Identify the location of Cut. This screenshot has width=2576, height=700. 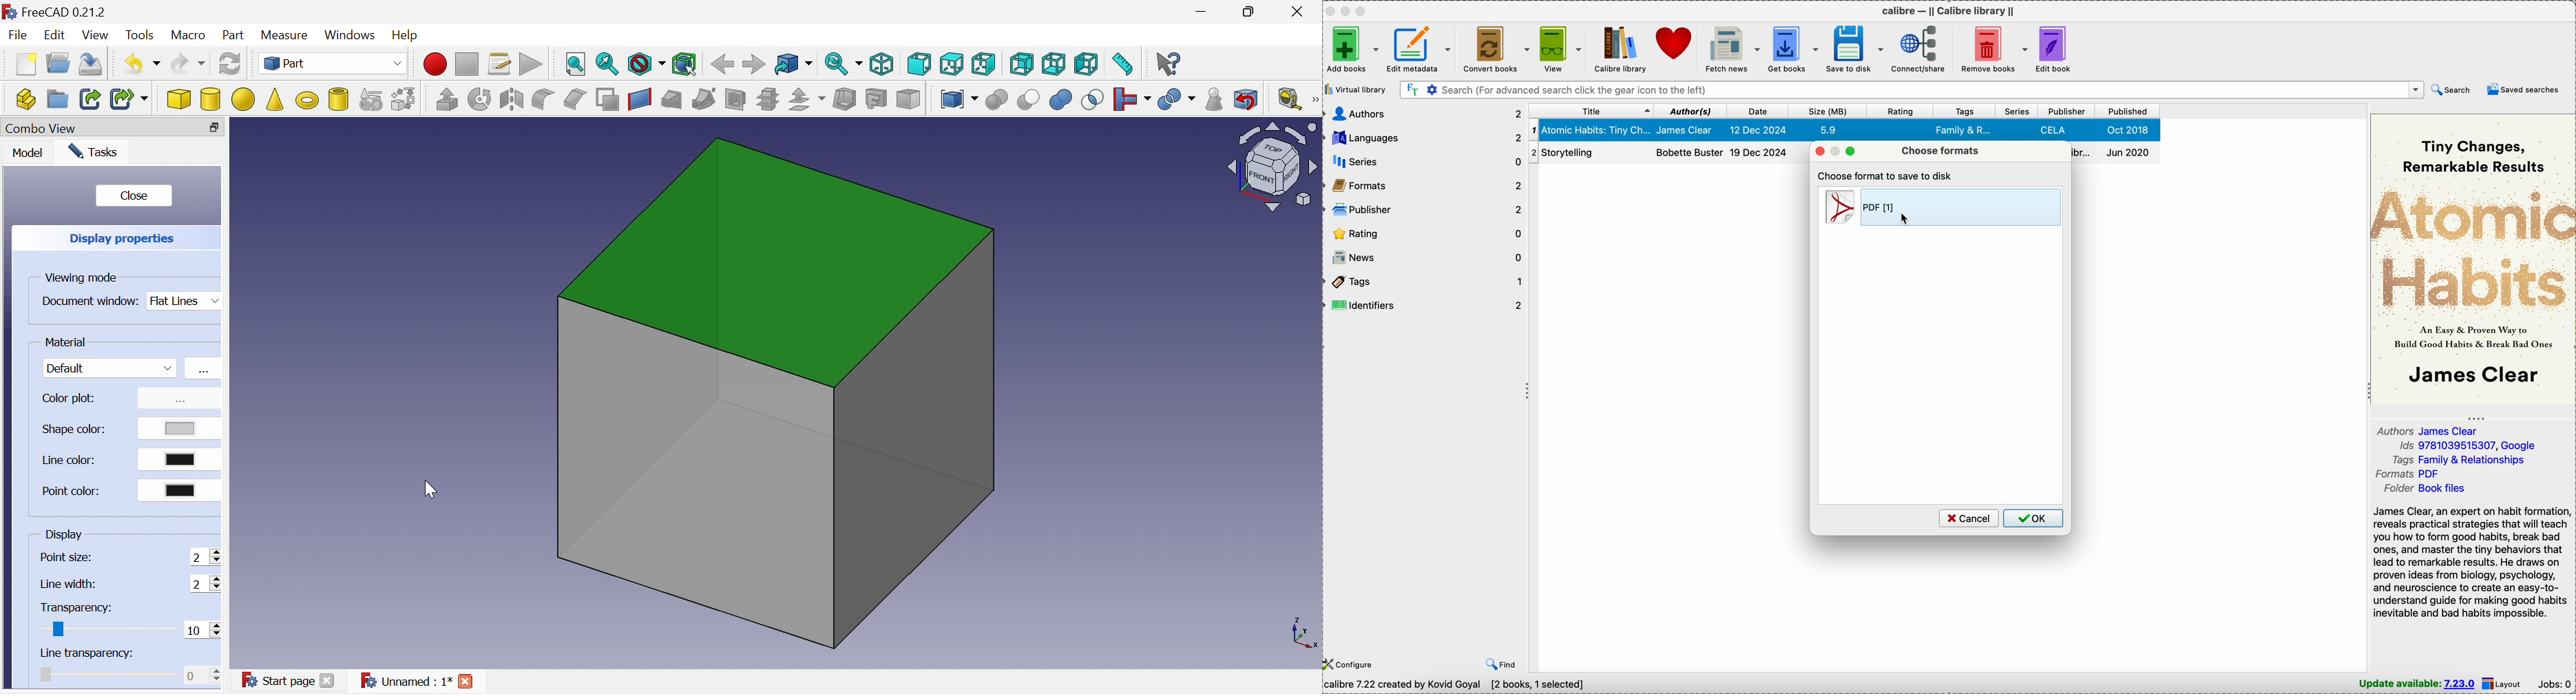
(1031, 101).